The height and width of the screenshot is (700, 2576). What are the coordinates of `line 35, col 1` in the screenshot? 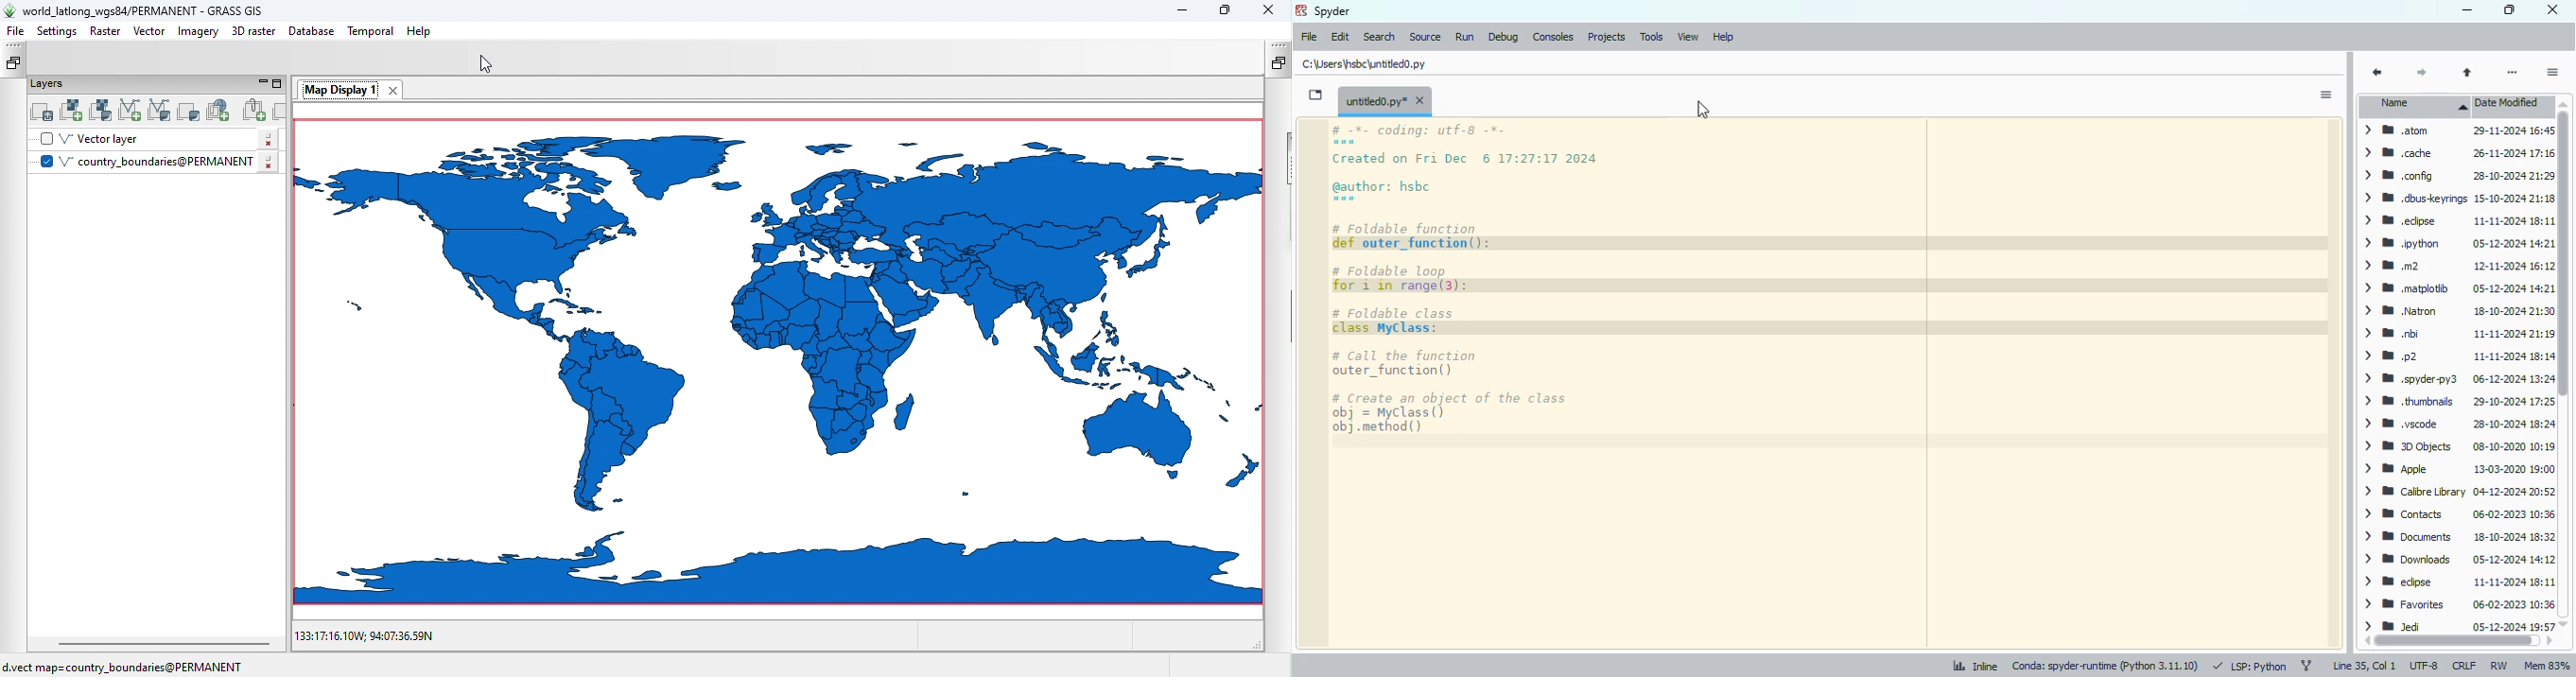 It's located at (2365, 666).